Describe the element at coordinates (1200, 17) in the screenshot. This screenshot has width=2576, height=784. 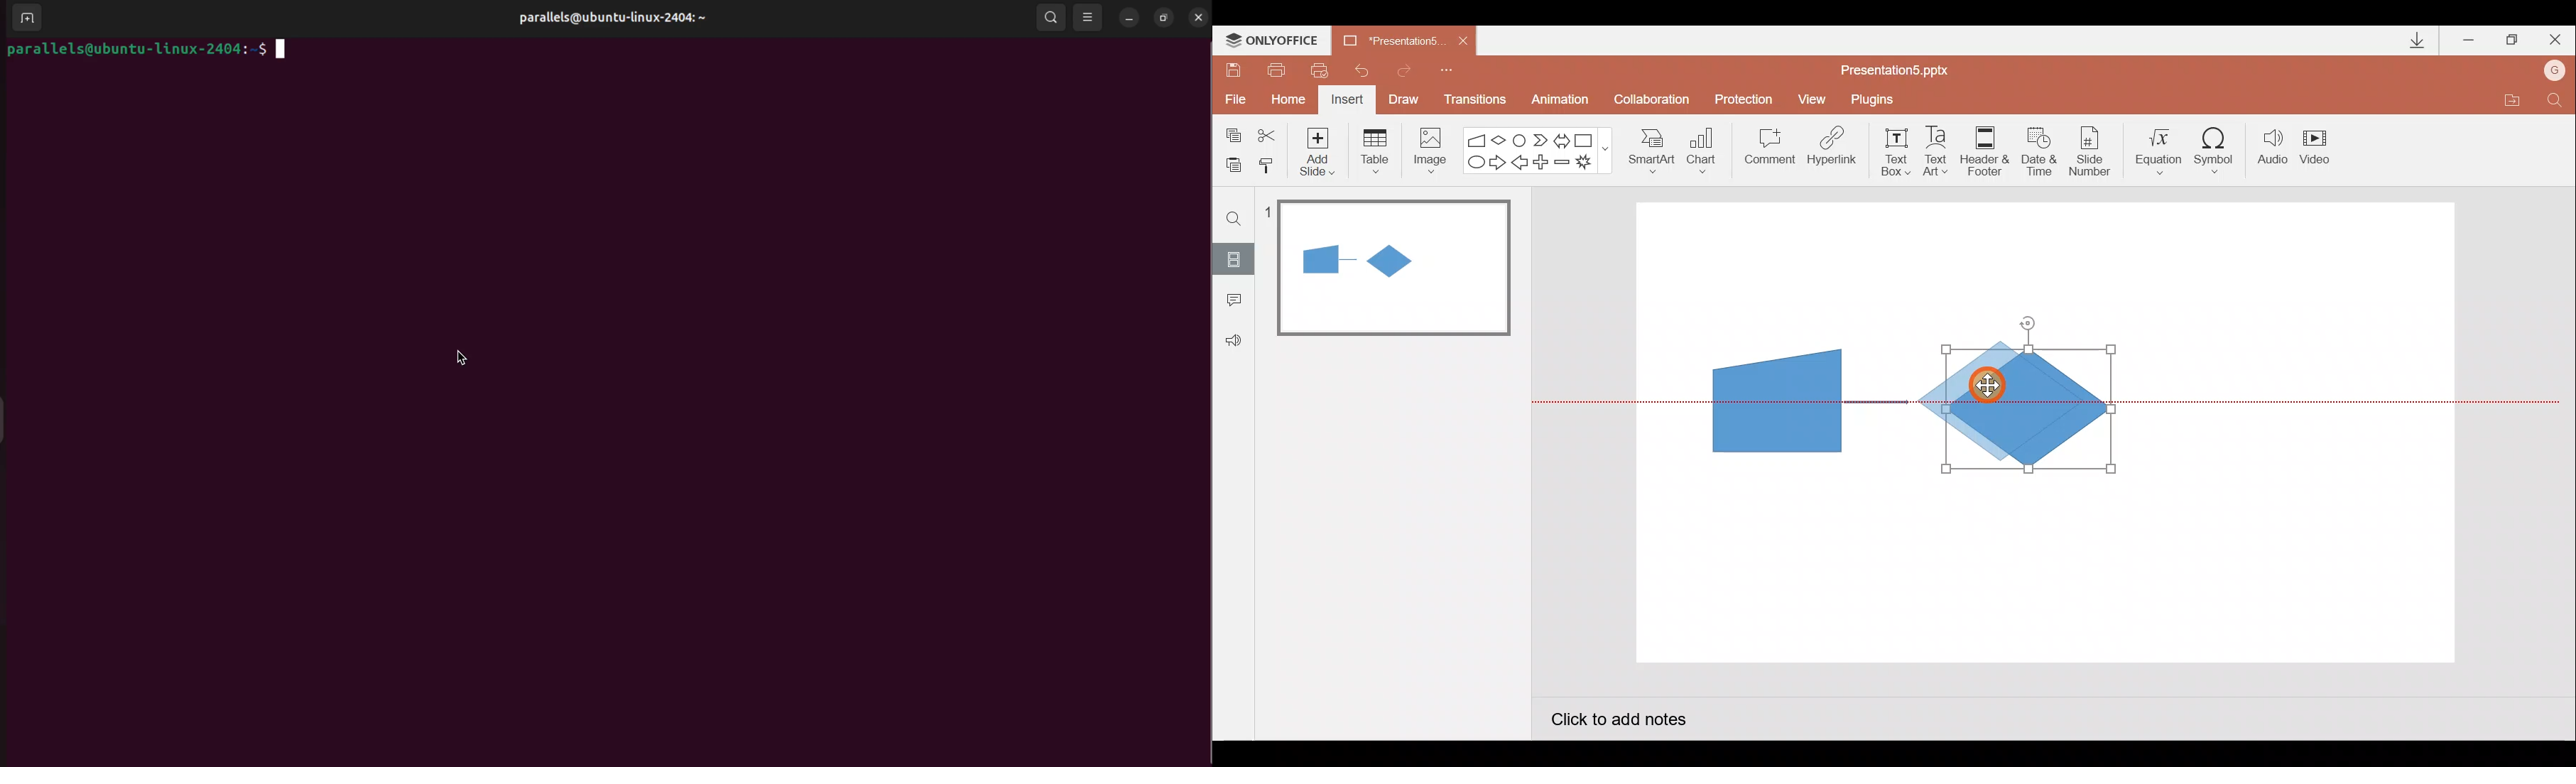
I see `close` at that location.